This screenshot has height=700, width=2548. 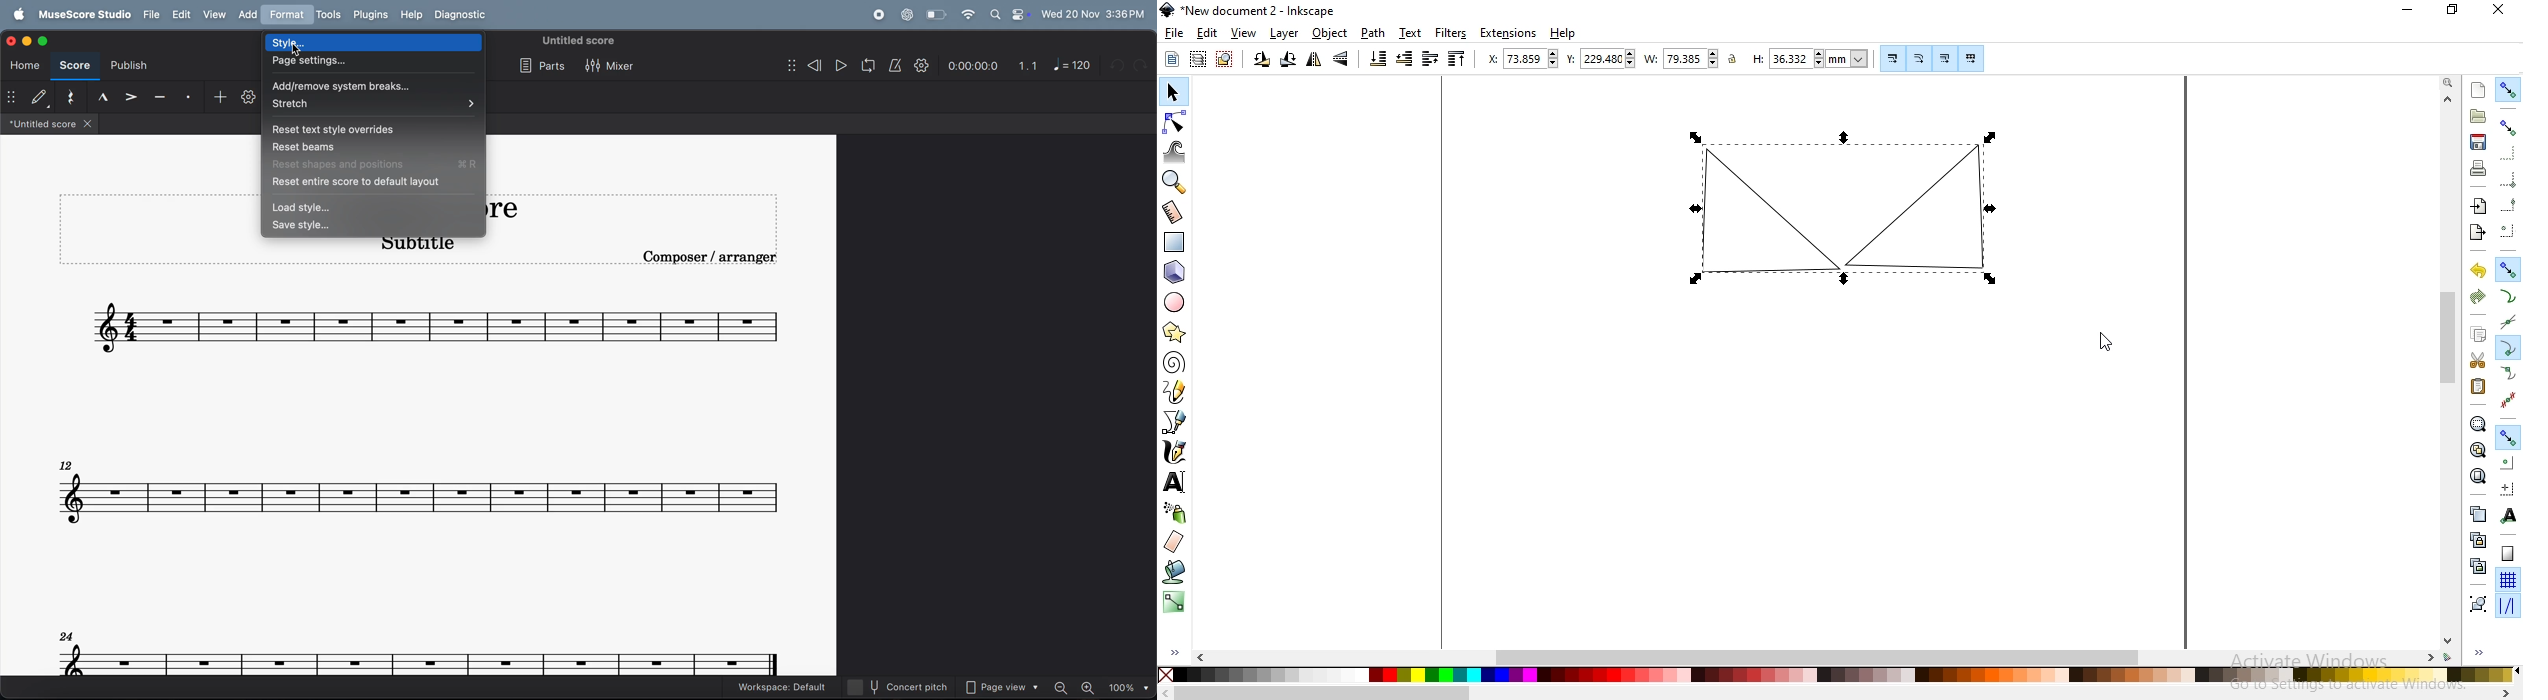 I want to click on text, so click(x=1411, y=33).